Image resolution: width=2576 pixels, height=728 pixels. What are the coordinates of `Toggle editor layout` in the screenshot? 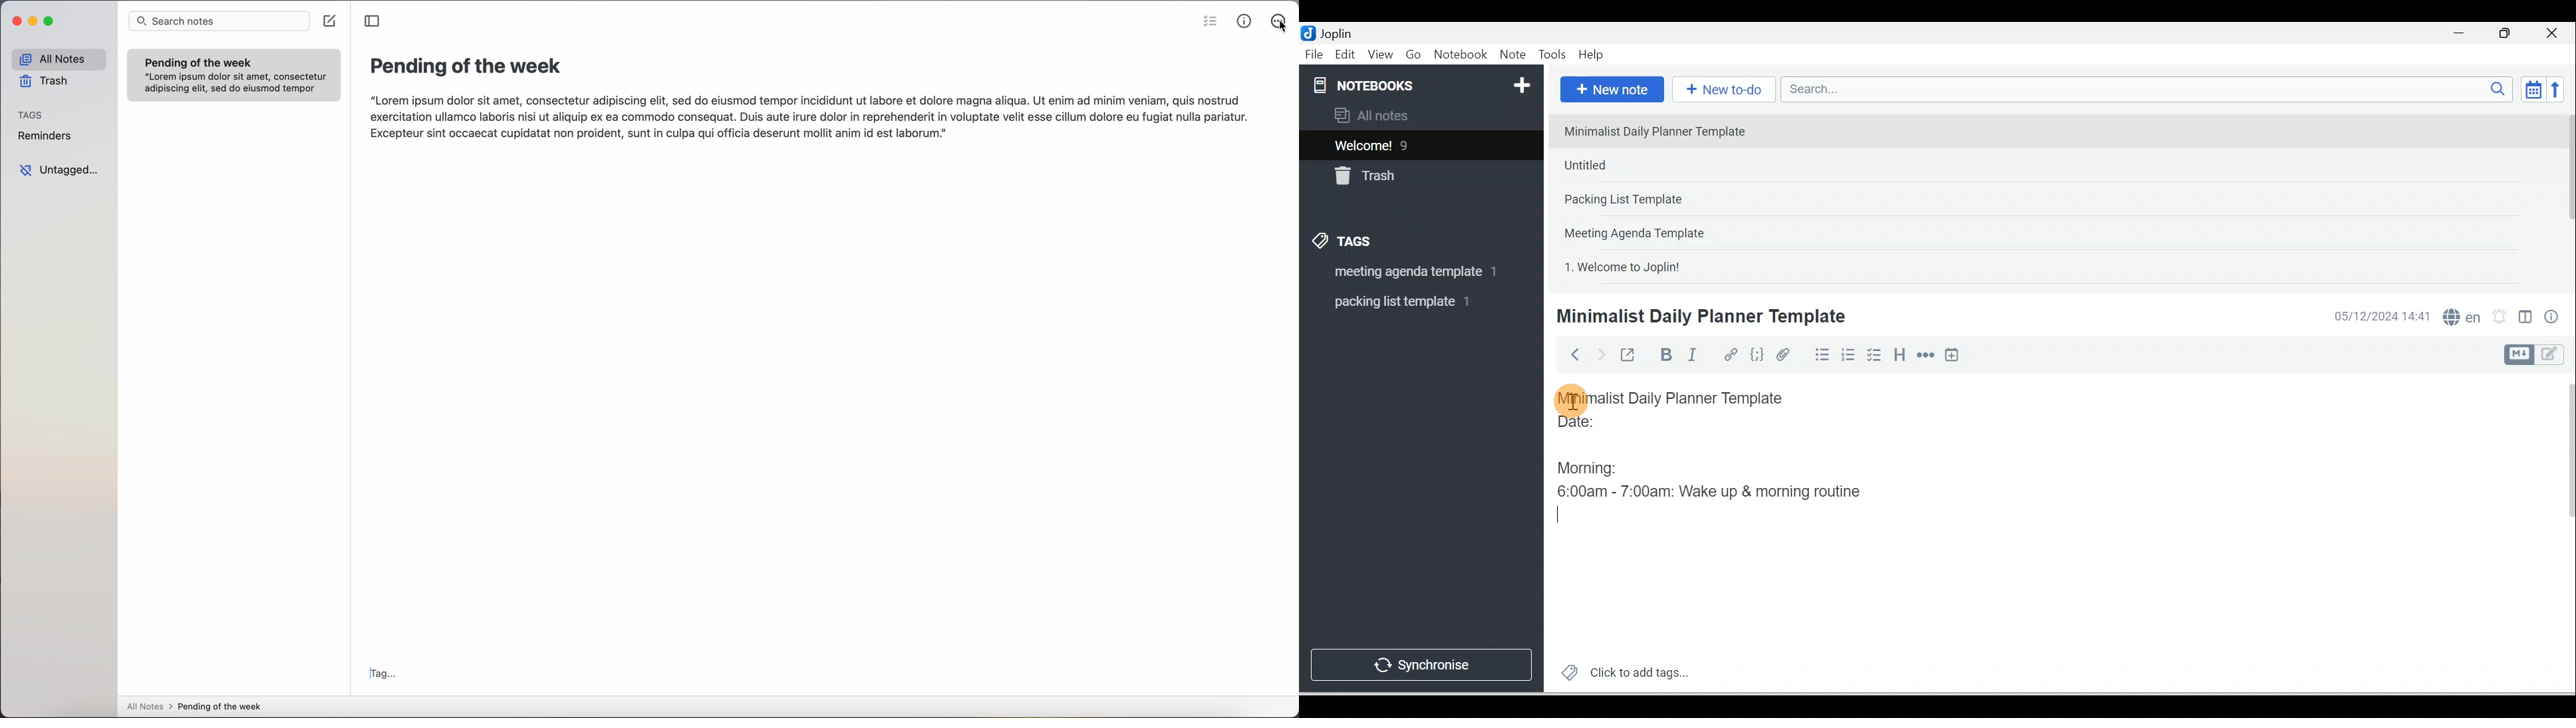 It's located at (2539, 355).